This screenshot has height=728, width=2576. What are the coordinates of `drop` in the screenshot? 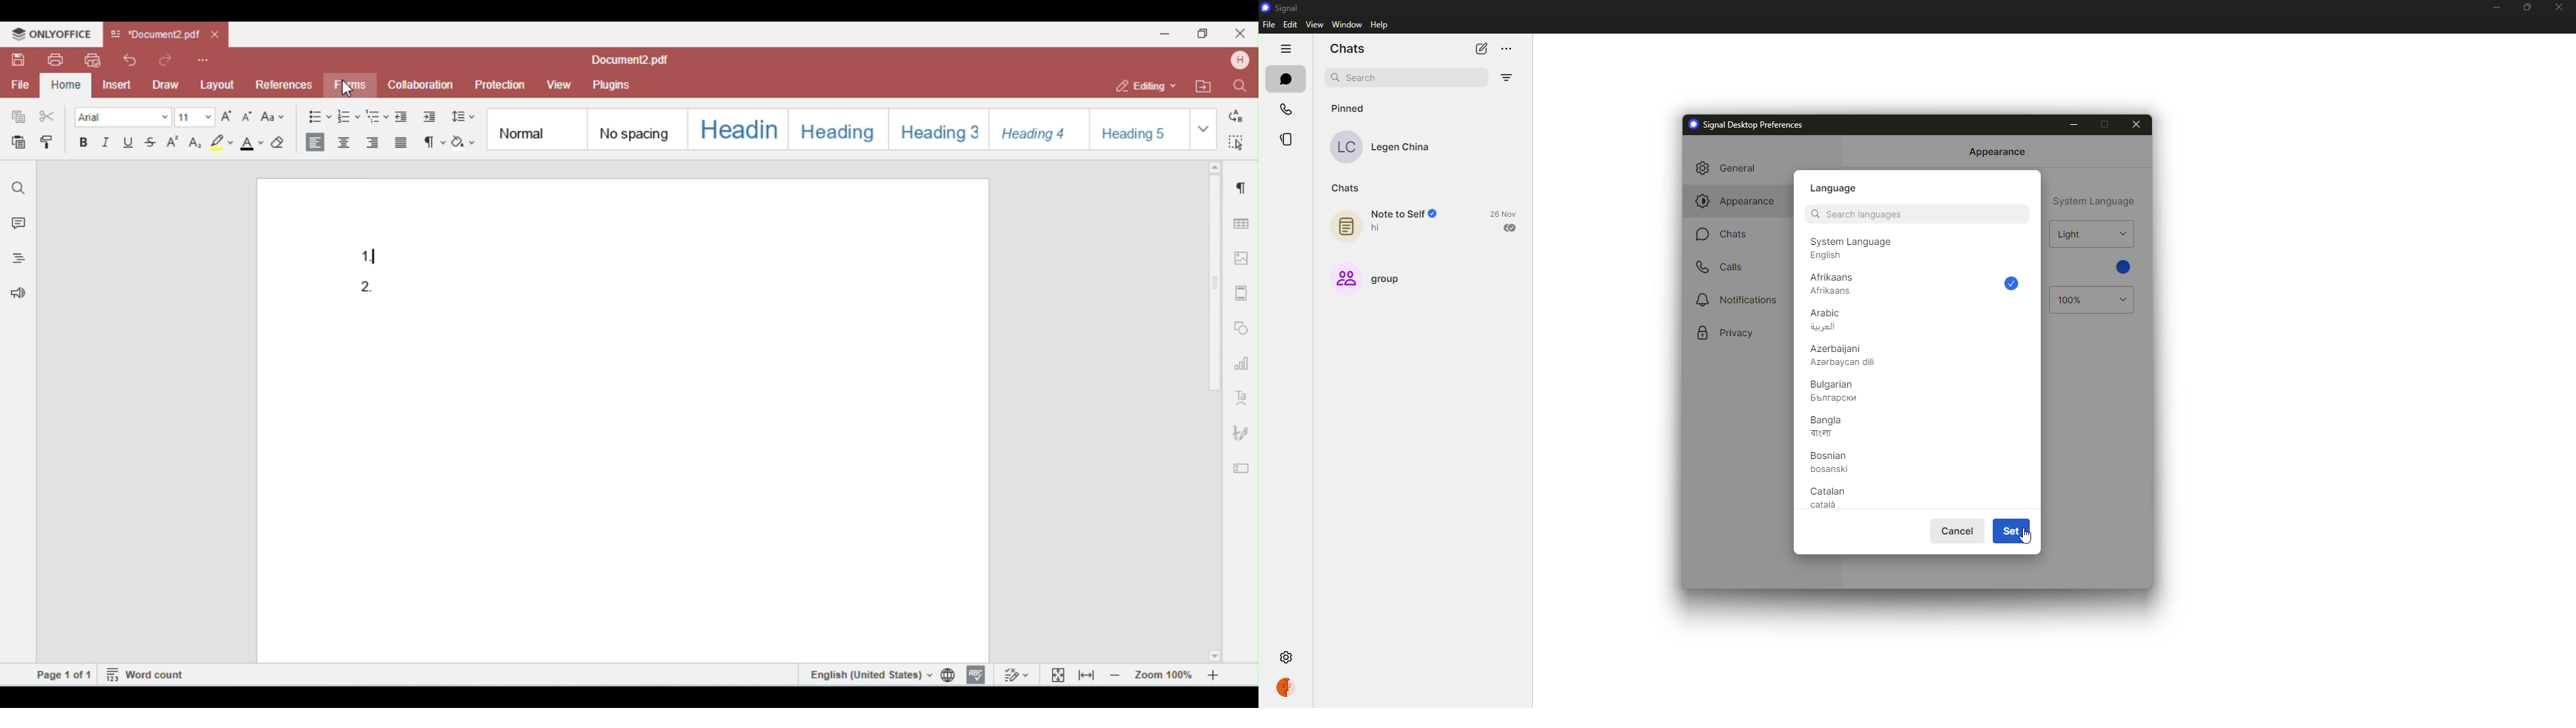 It's located at (2121, 234).